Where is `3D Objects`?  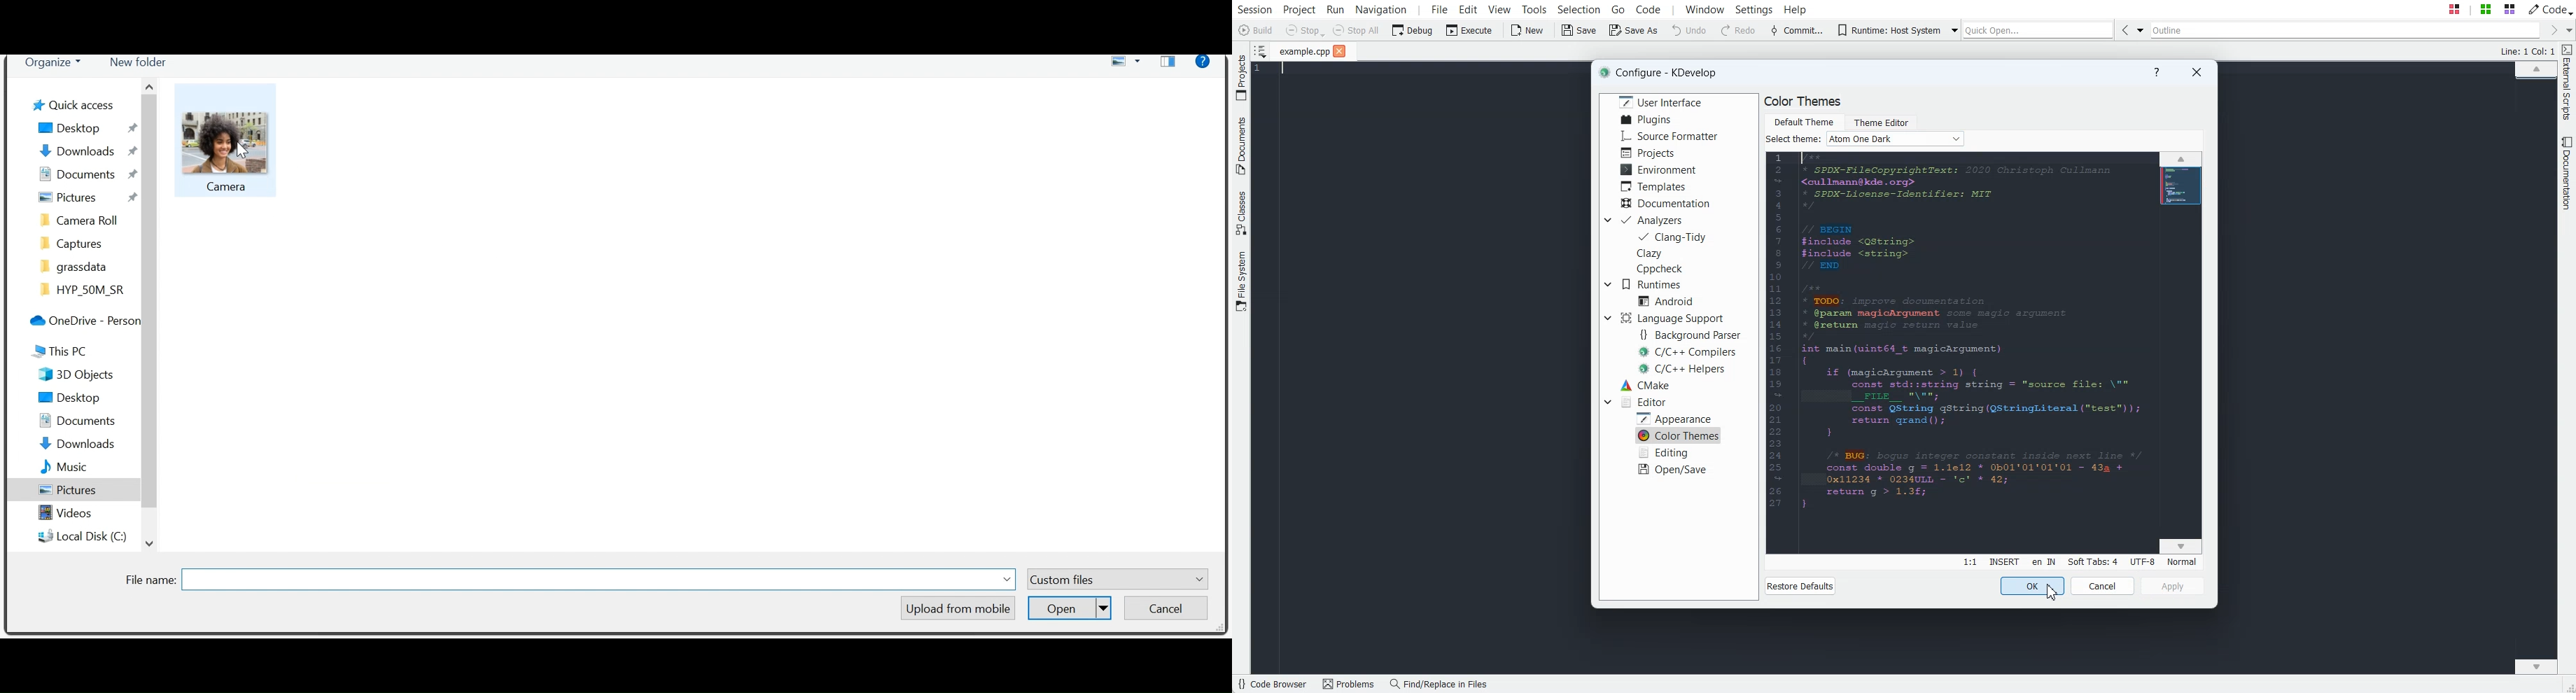 3D Objects is located at coordinates (80, 375).